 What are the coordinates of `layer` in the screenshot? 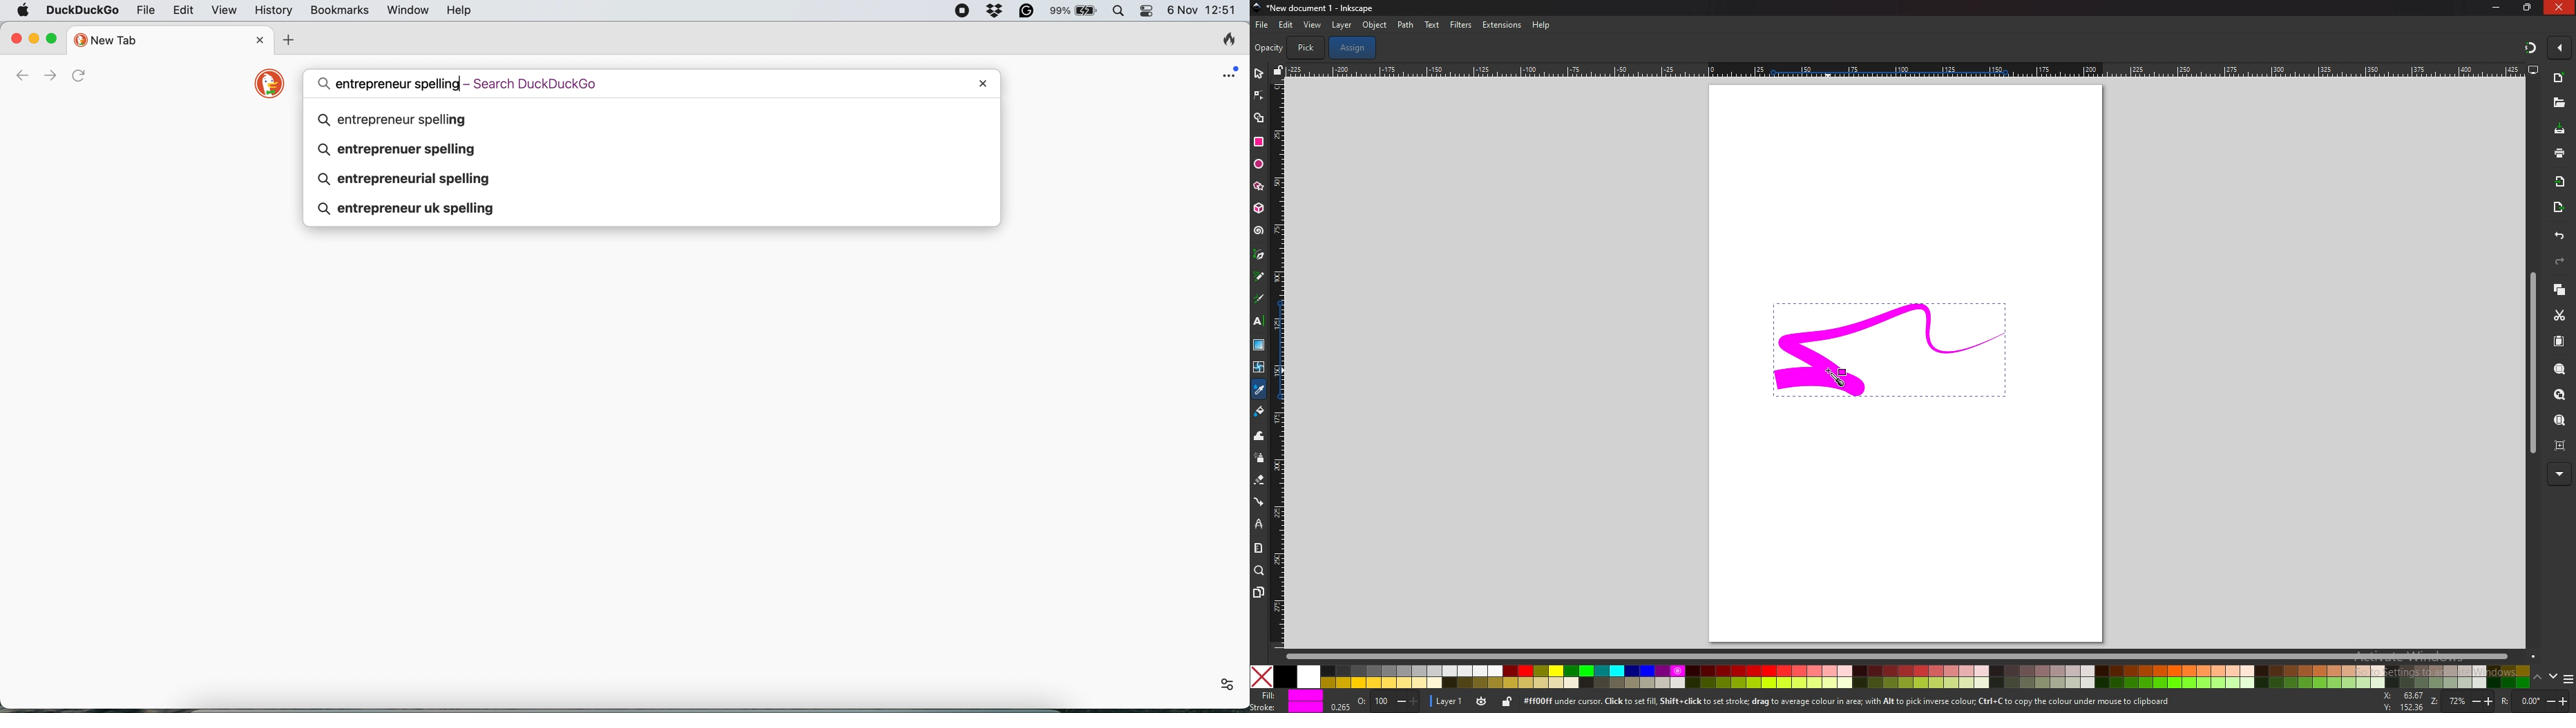 It's located at (1444, 701).